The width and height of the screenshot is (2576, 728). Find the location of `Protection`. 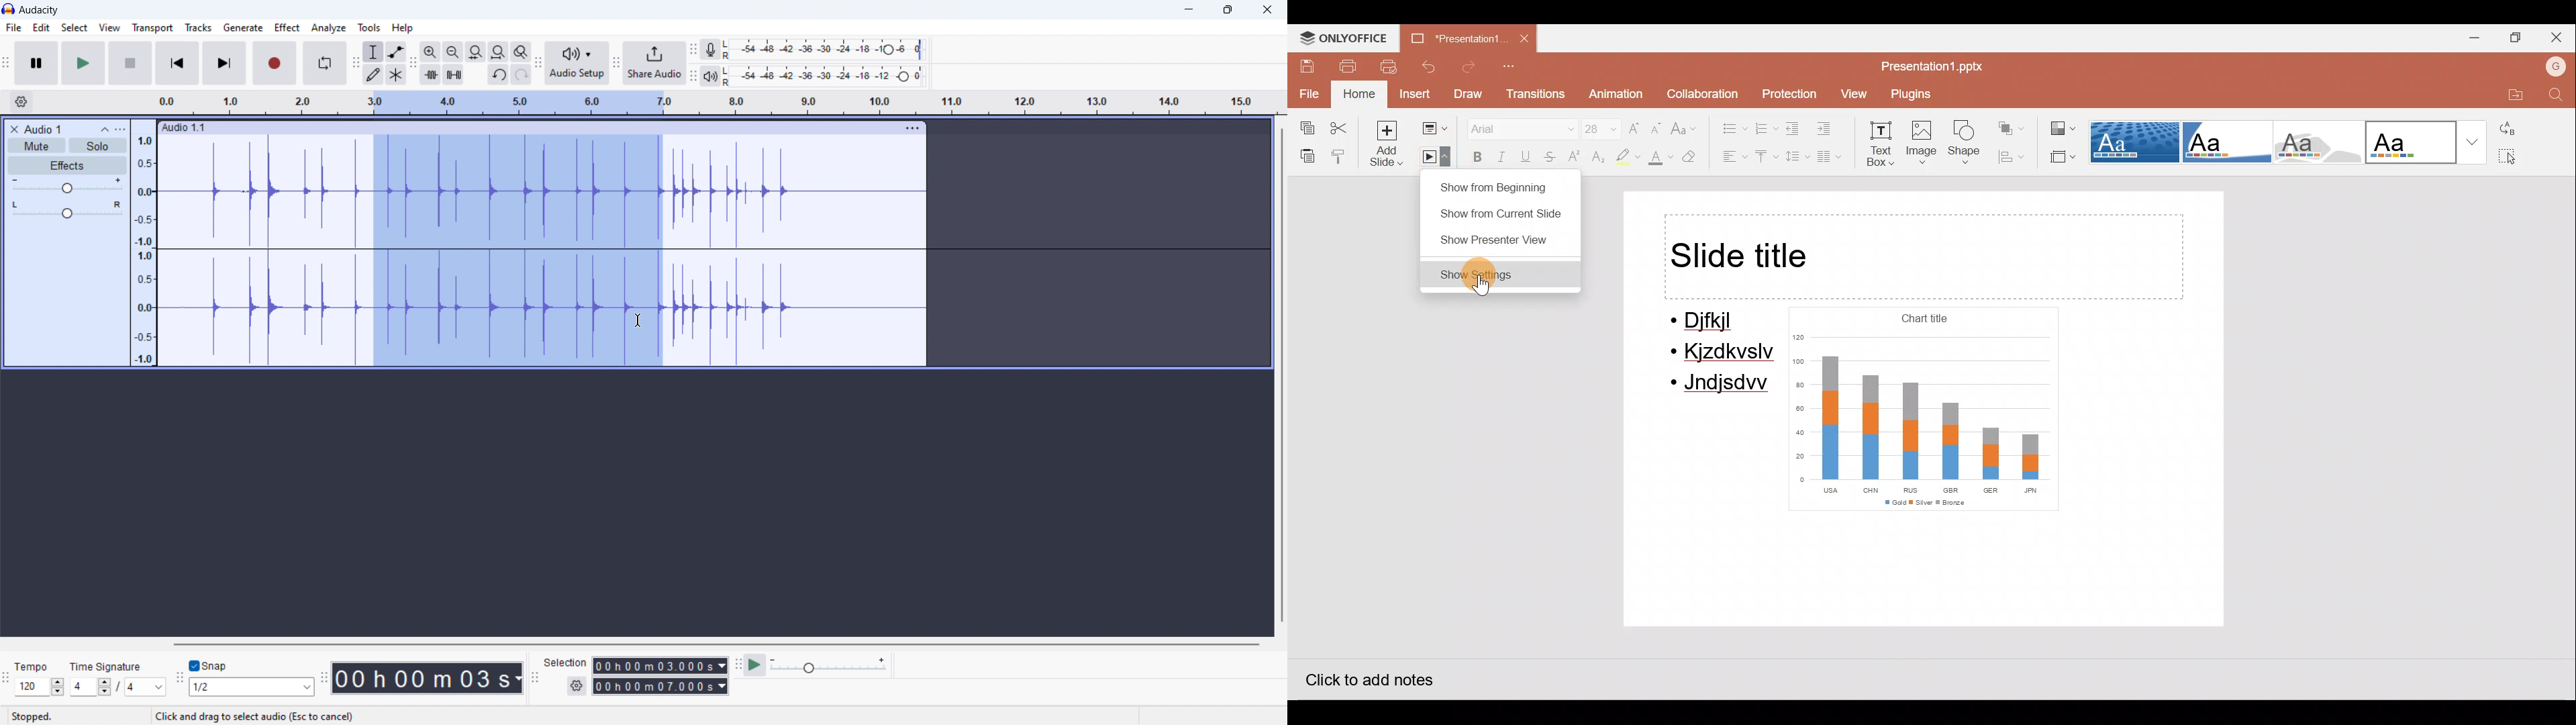

Protection is located at coordinates (1789, 91).